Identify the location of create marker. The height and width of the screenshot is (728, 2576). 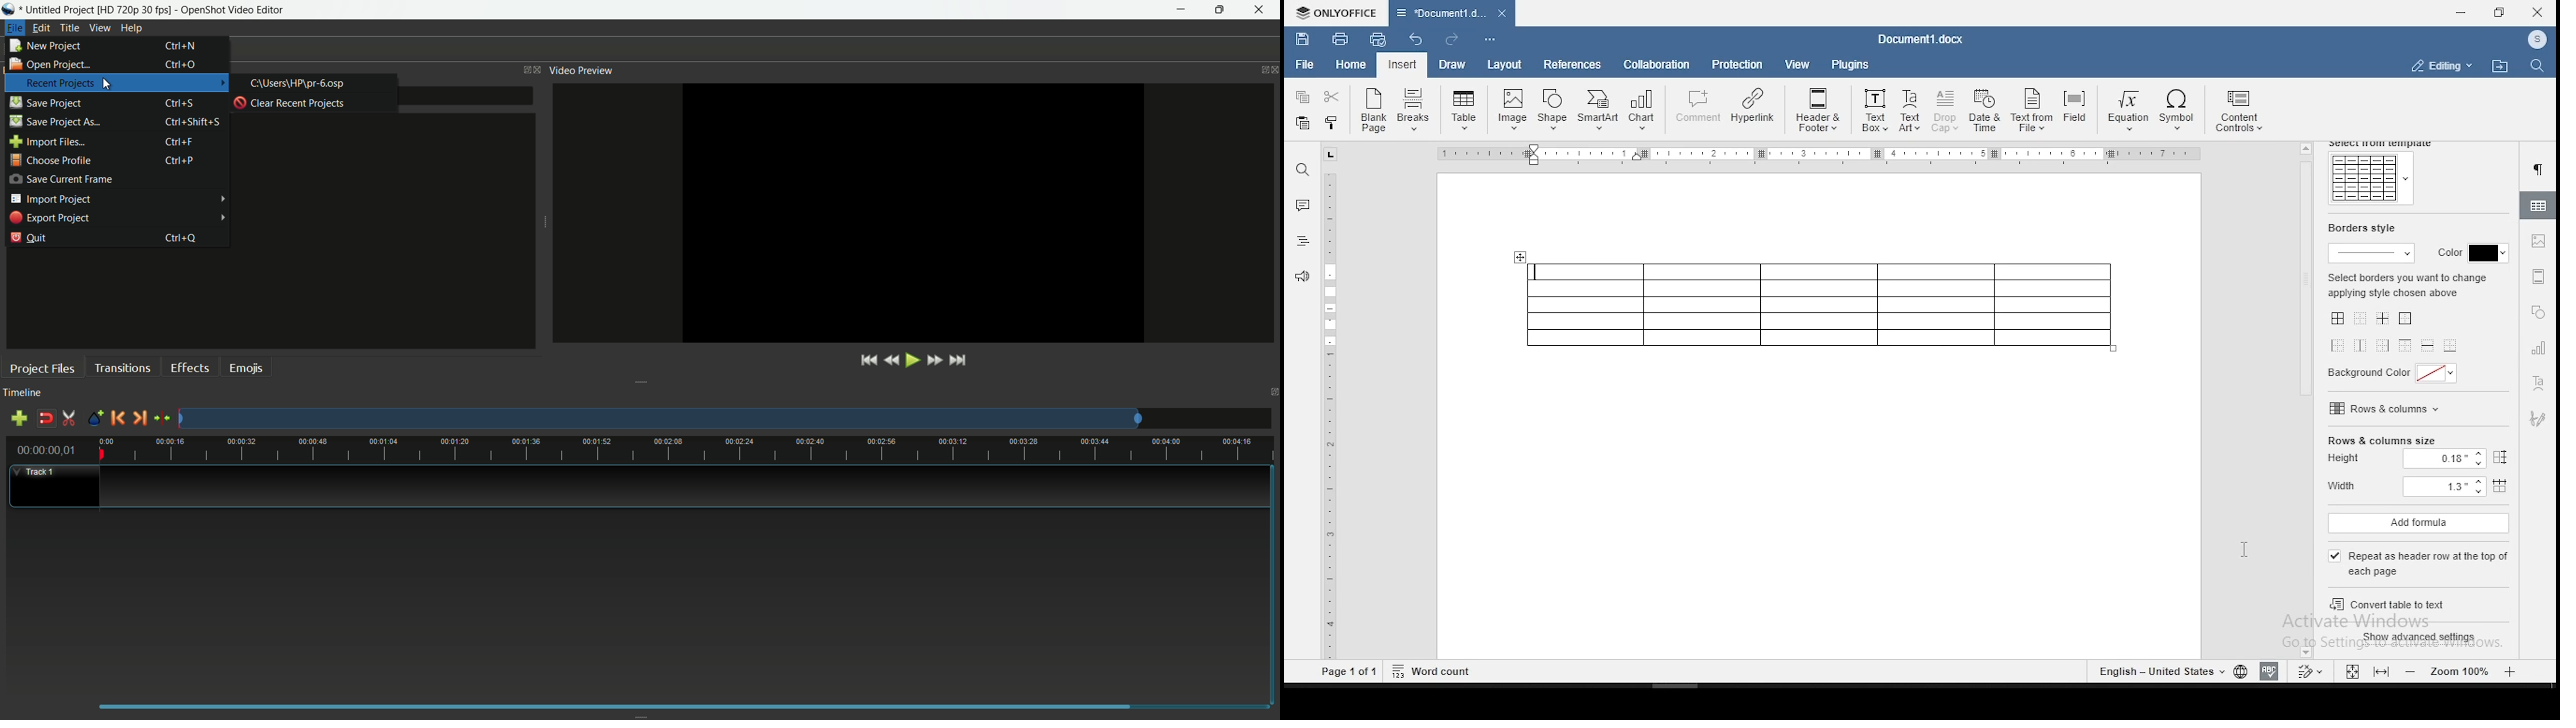
(95, 419).